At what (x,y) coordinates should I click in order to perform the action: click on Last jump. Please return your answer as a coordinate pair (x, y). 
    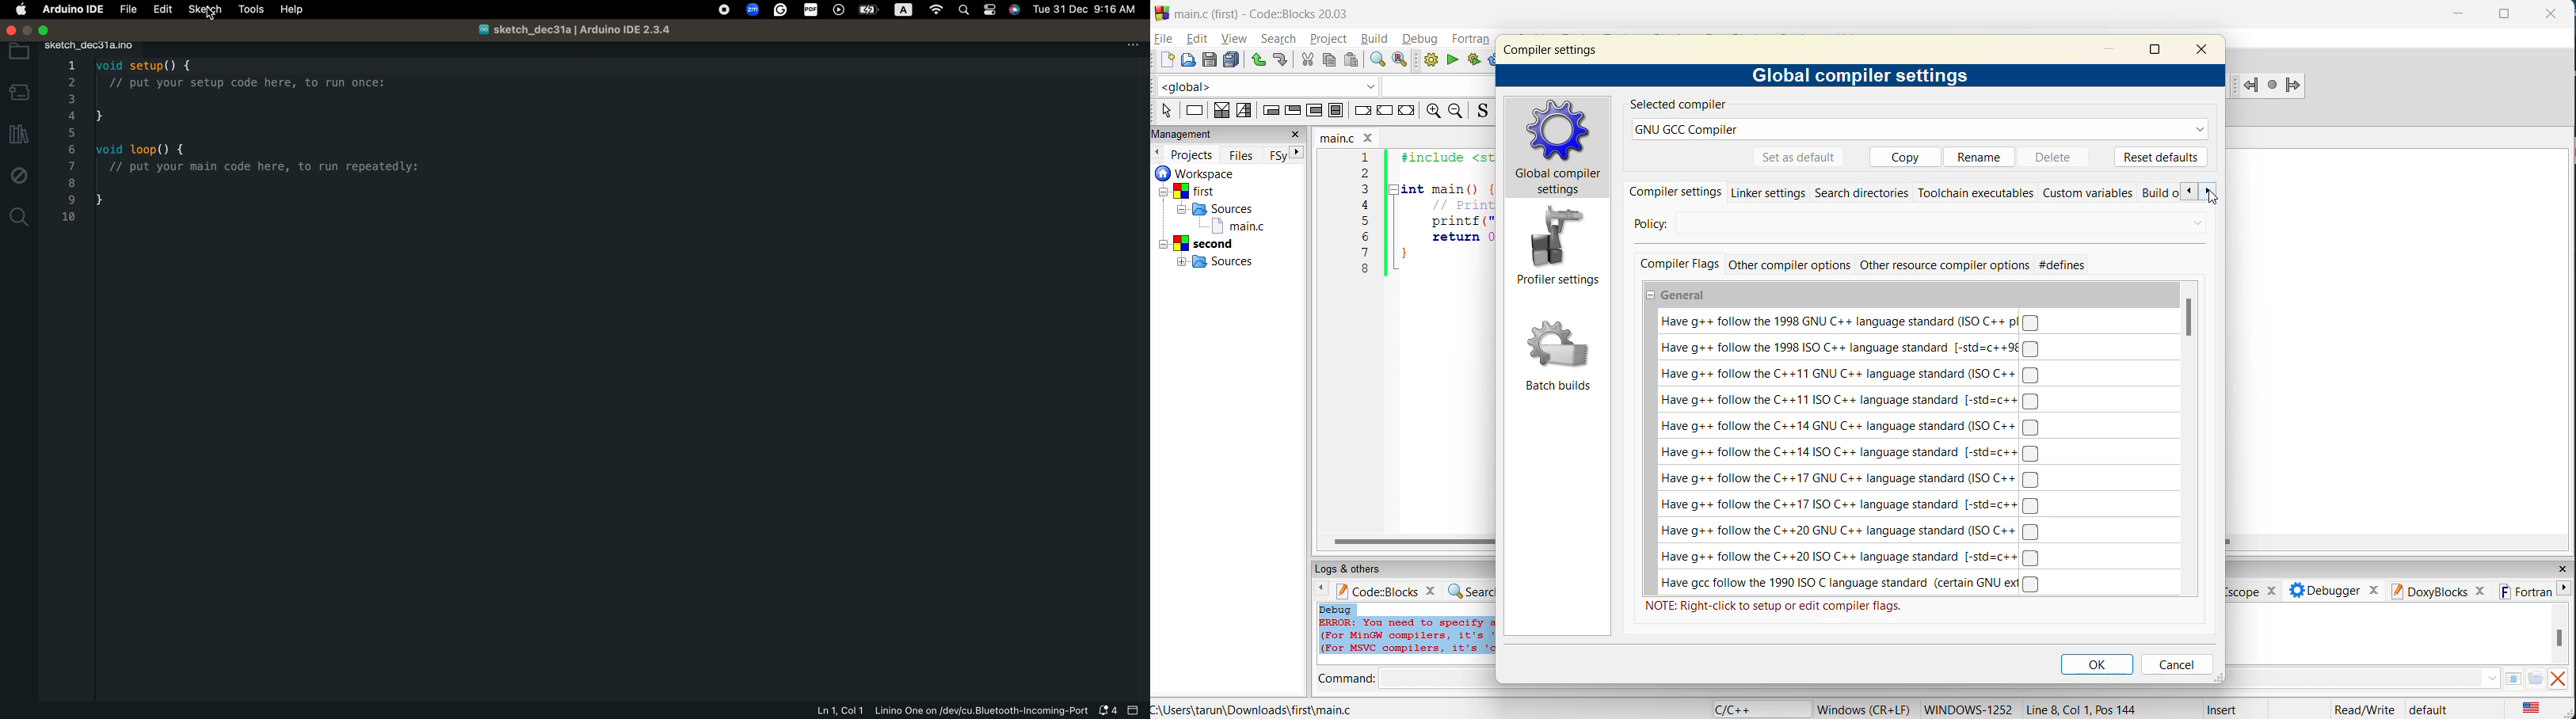
    Looking at the image, I should click on (2271, 86).